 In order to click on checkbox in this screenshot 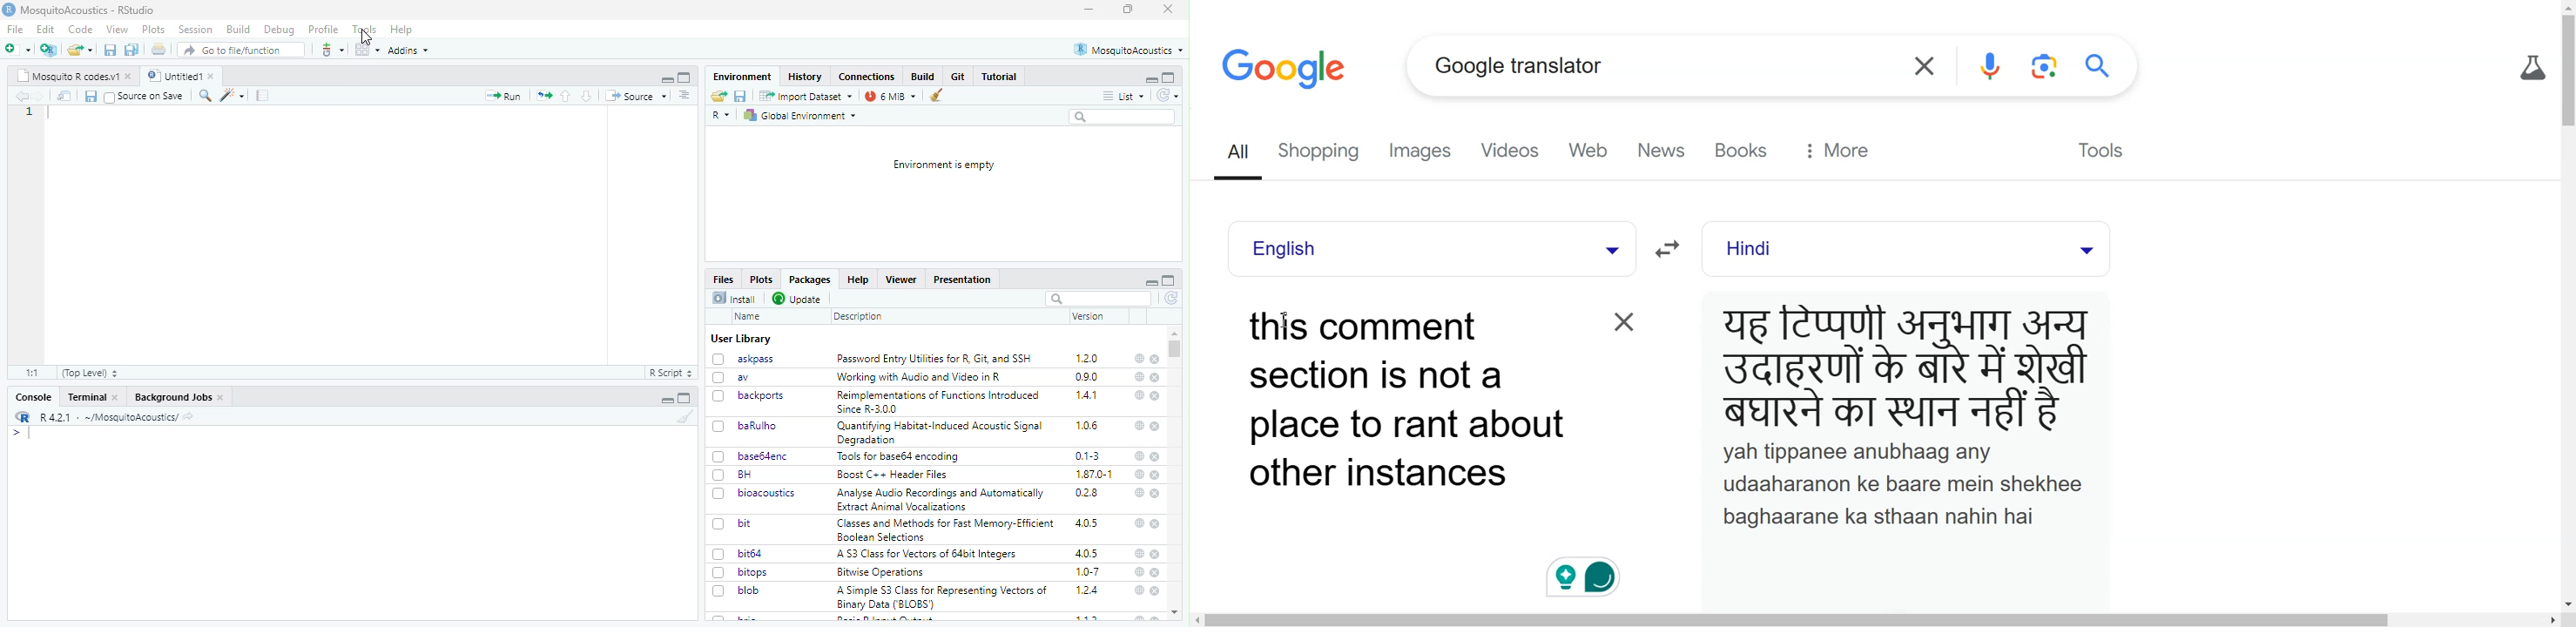, I will do `click(719, 495)`.